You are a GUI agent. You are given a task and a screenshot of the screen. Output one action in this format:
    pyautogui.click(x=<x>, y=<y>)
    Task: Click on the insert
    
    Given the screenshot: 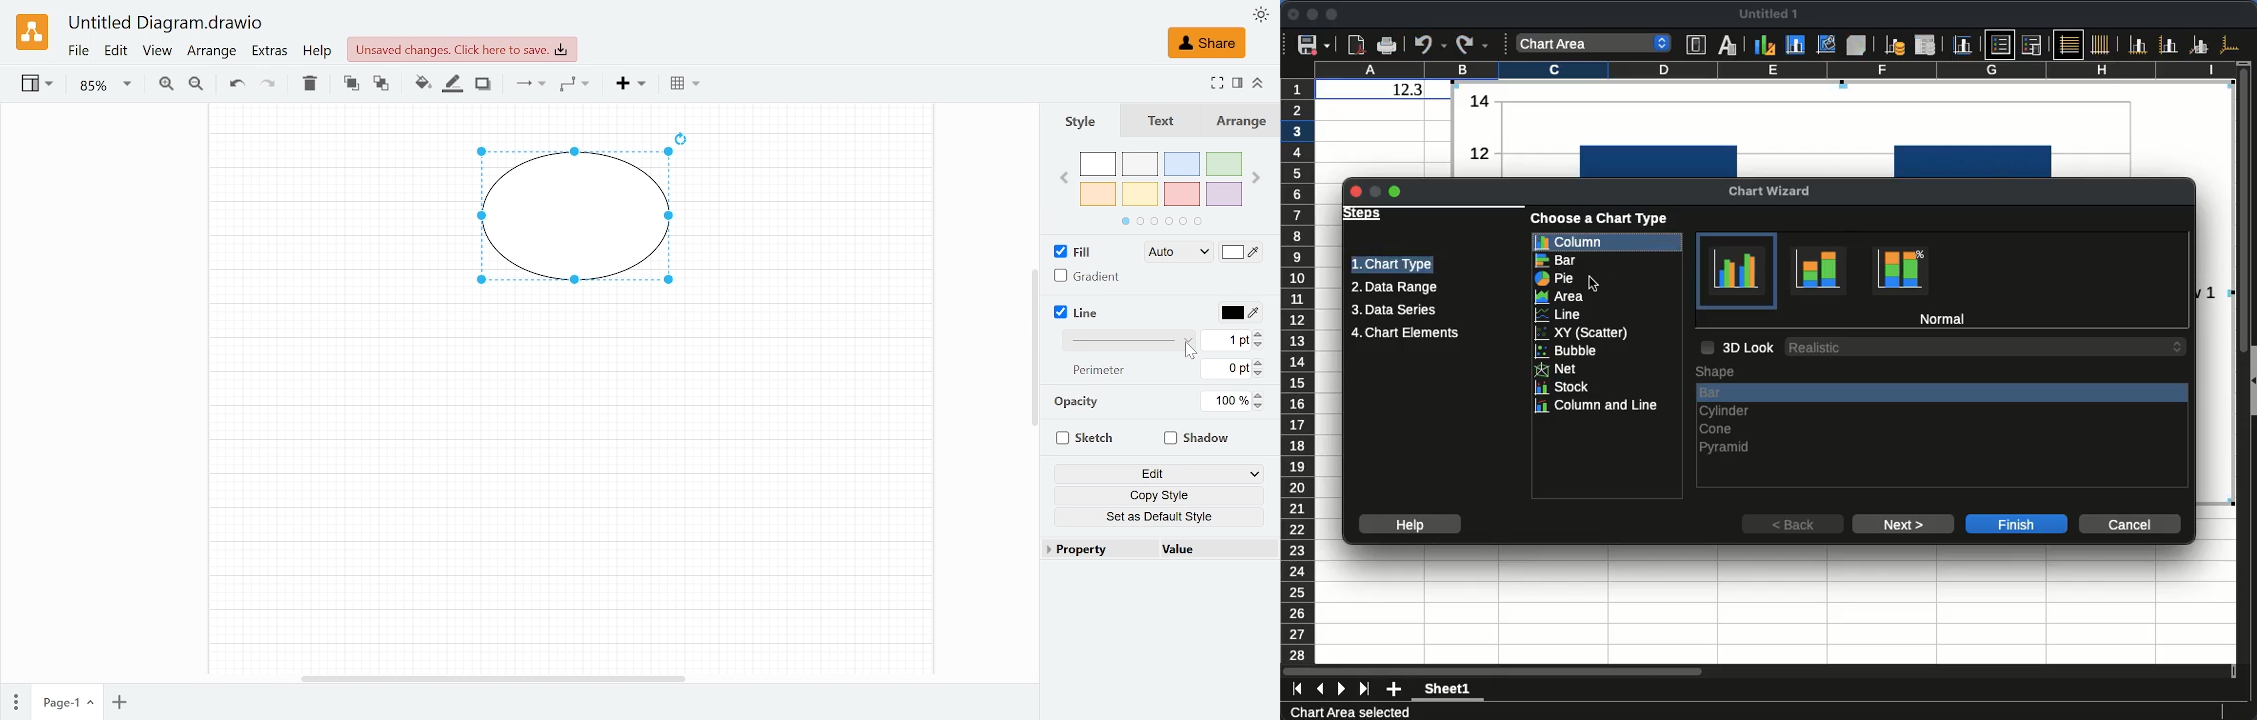 What is the action you would take?
    pyautogui.click(x=626, y=85)
    